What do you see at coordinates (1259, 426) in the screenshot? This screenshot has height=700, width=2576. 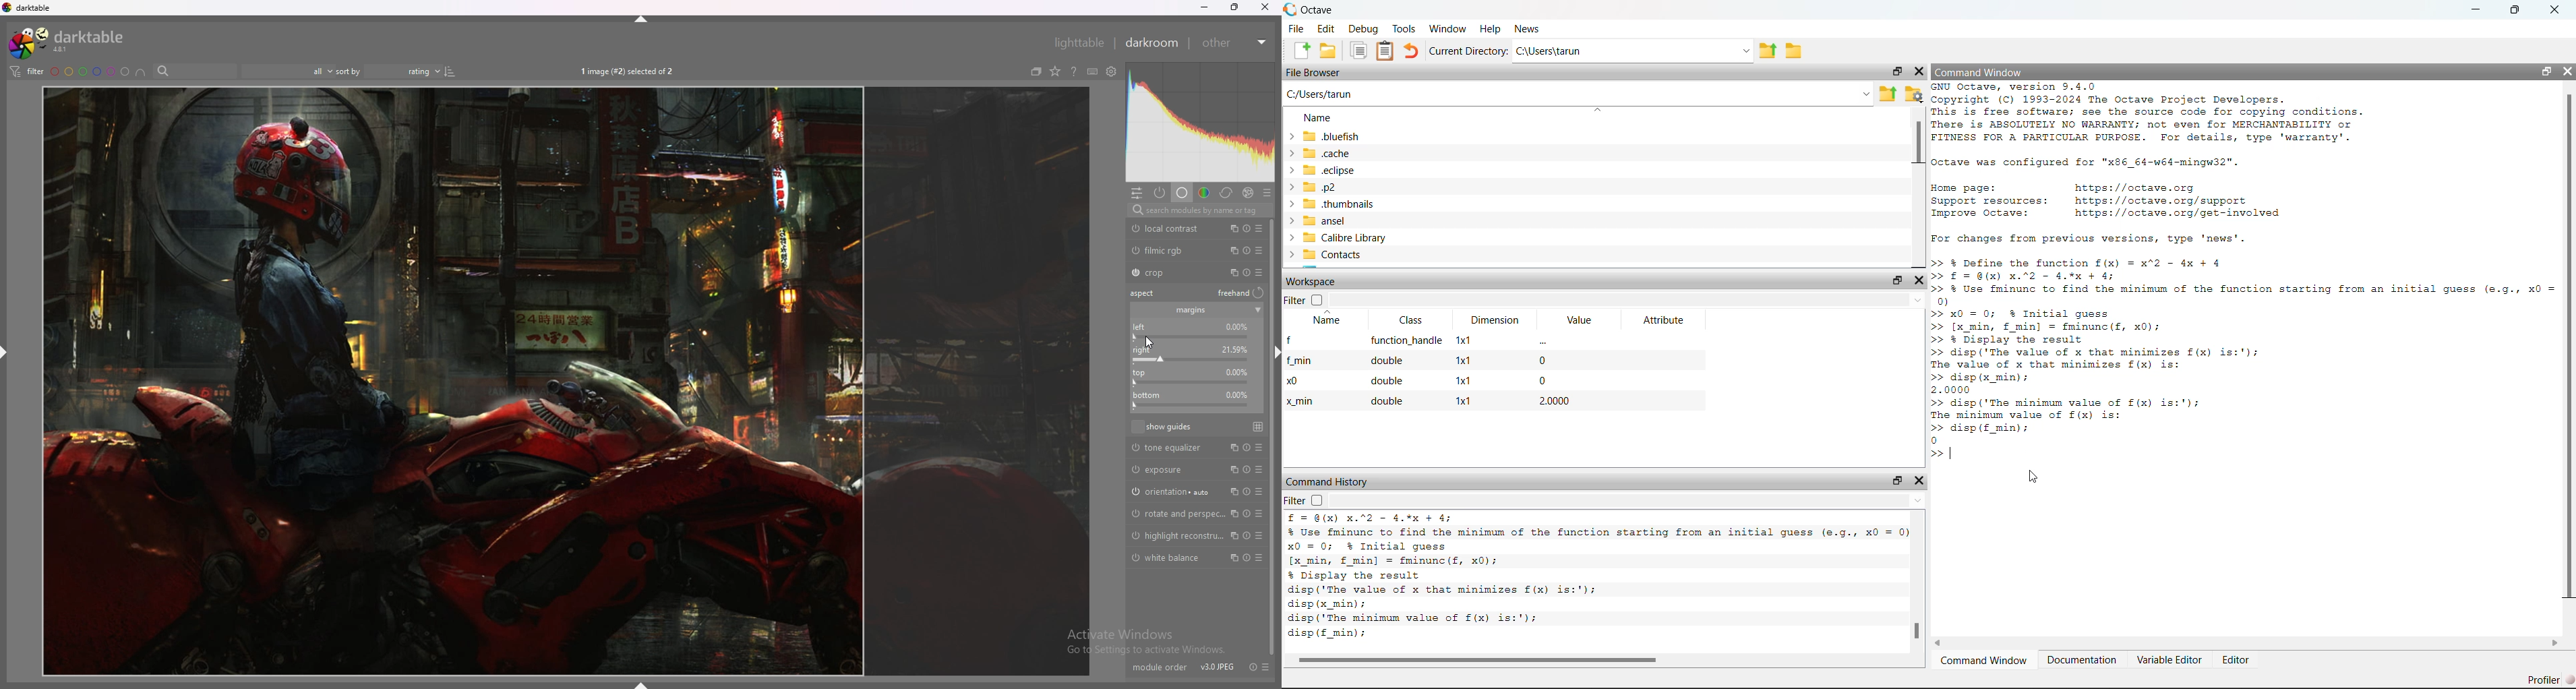 I see `guide` at bounding box center [1259, 426].